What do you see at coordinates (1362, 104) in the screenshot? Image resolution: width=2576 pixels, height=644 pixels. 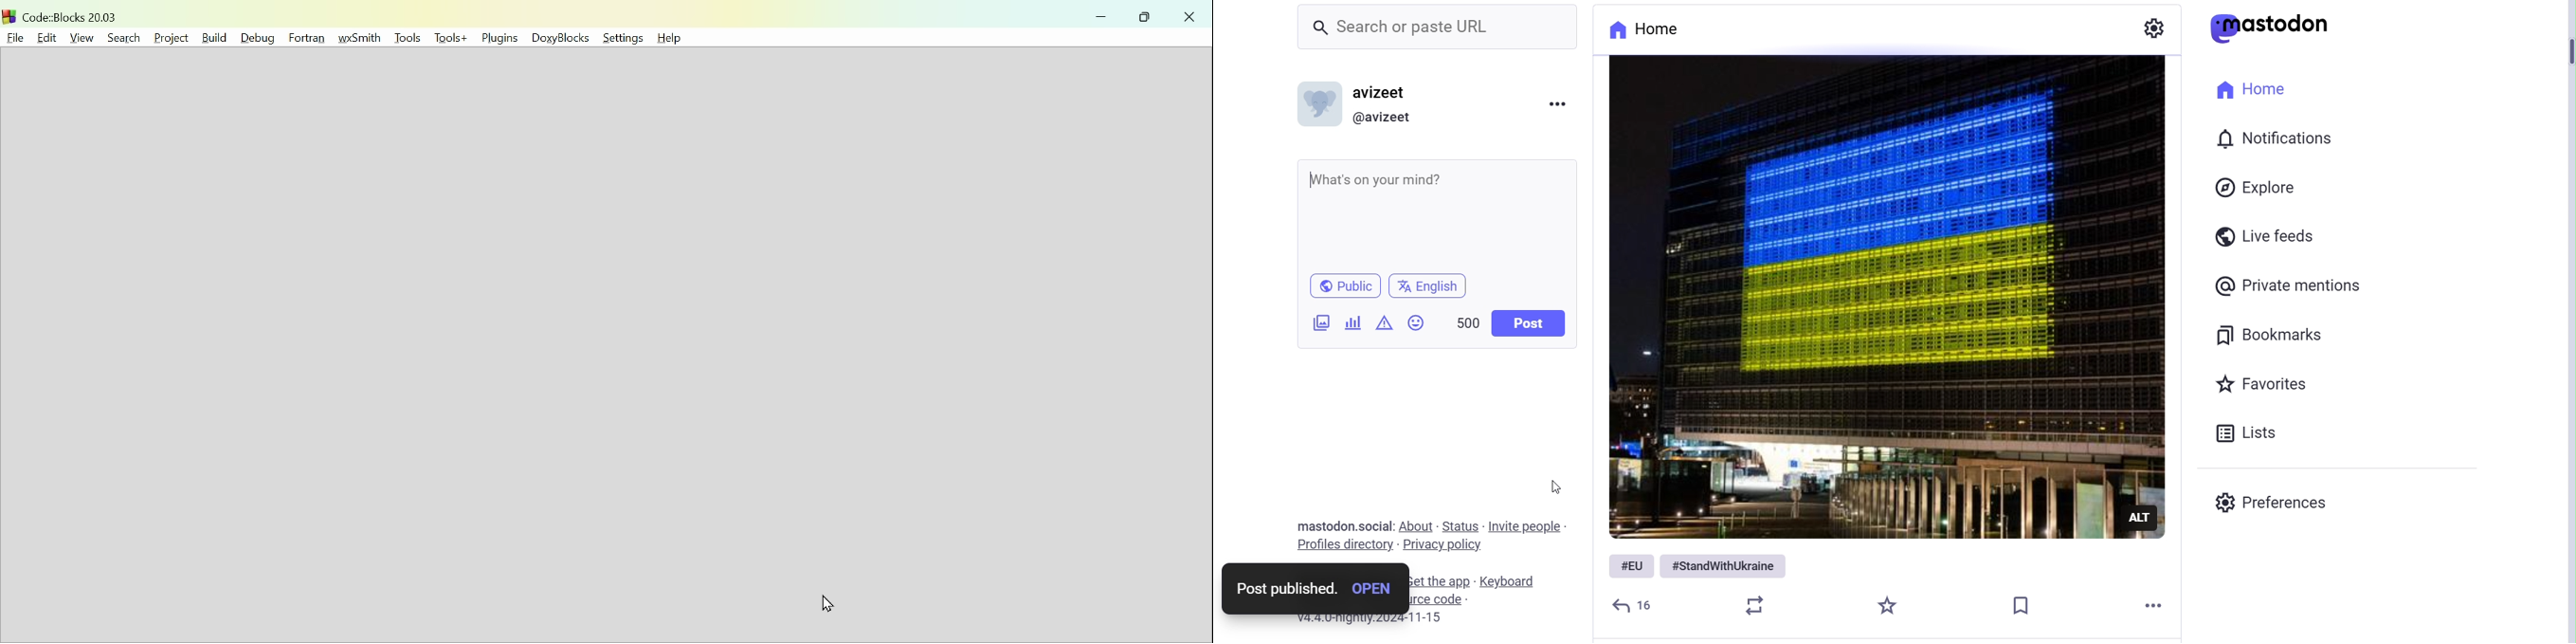 I see `Profile` at bounding box center [1362, 104].